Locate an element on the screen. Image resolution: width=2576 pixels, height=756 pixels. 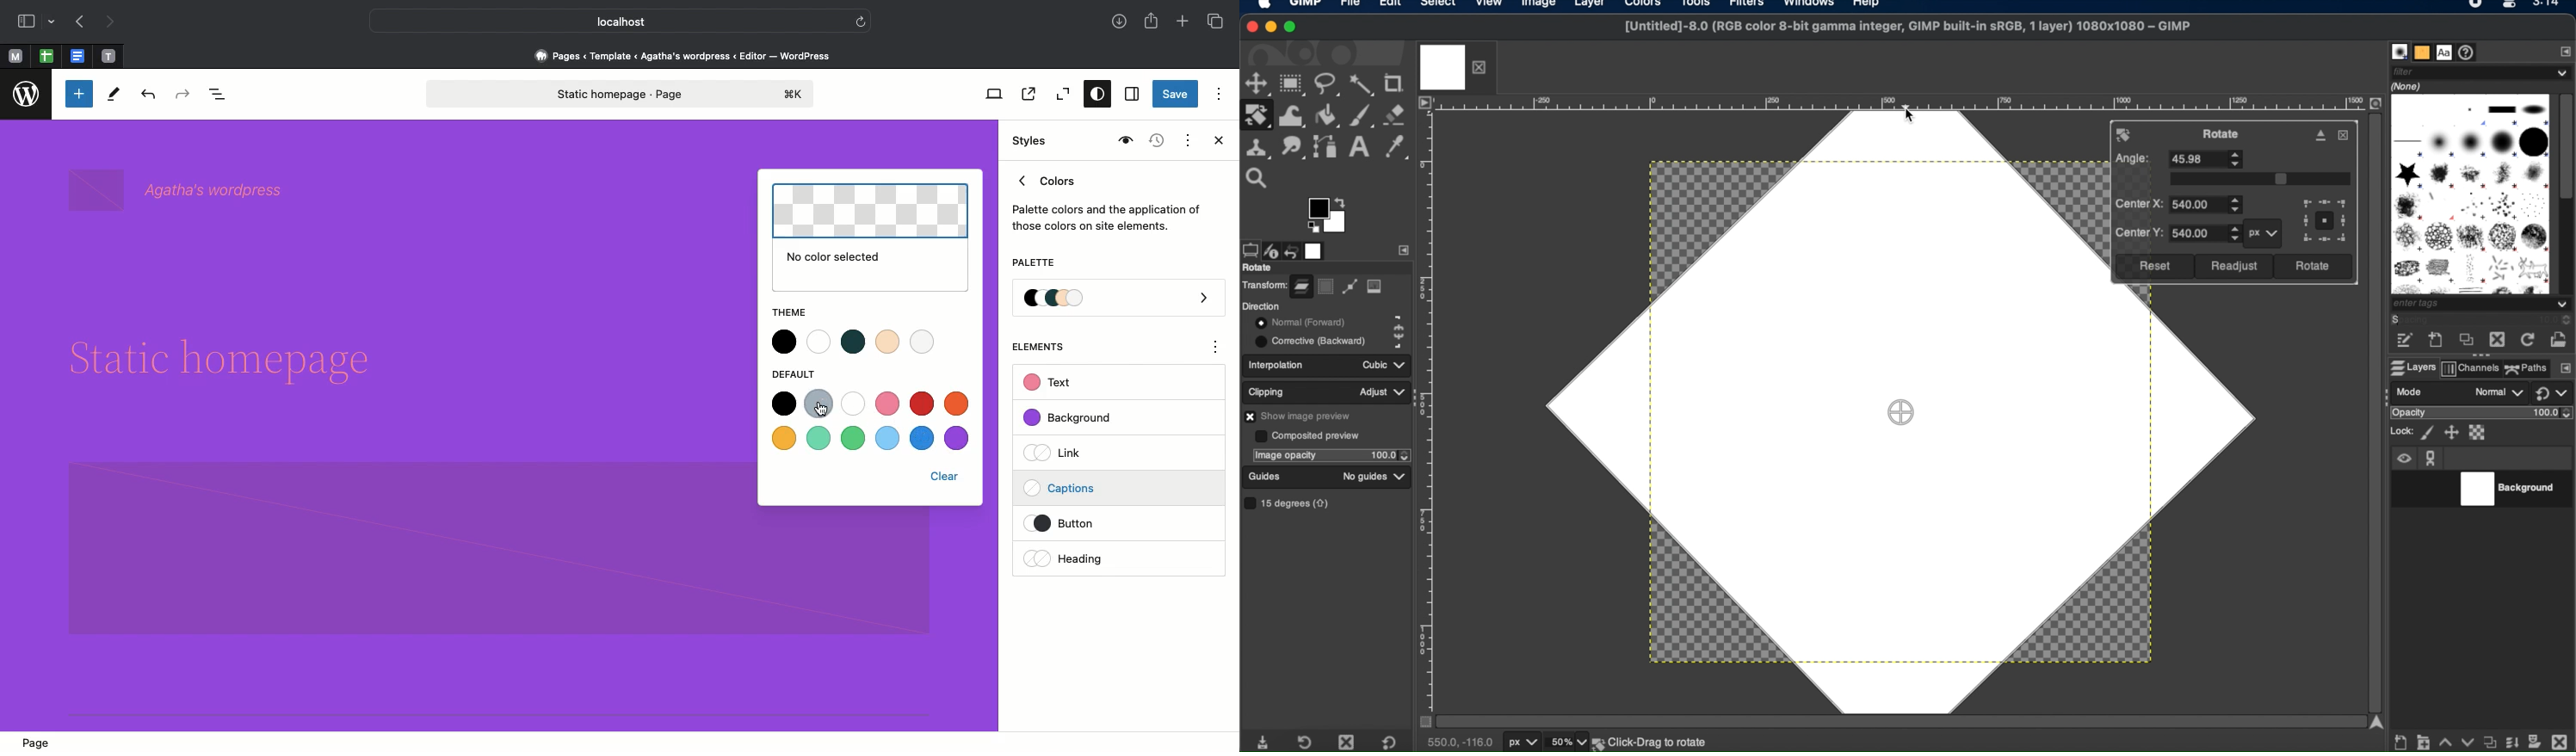
View is located at coordinates (991, 94).